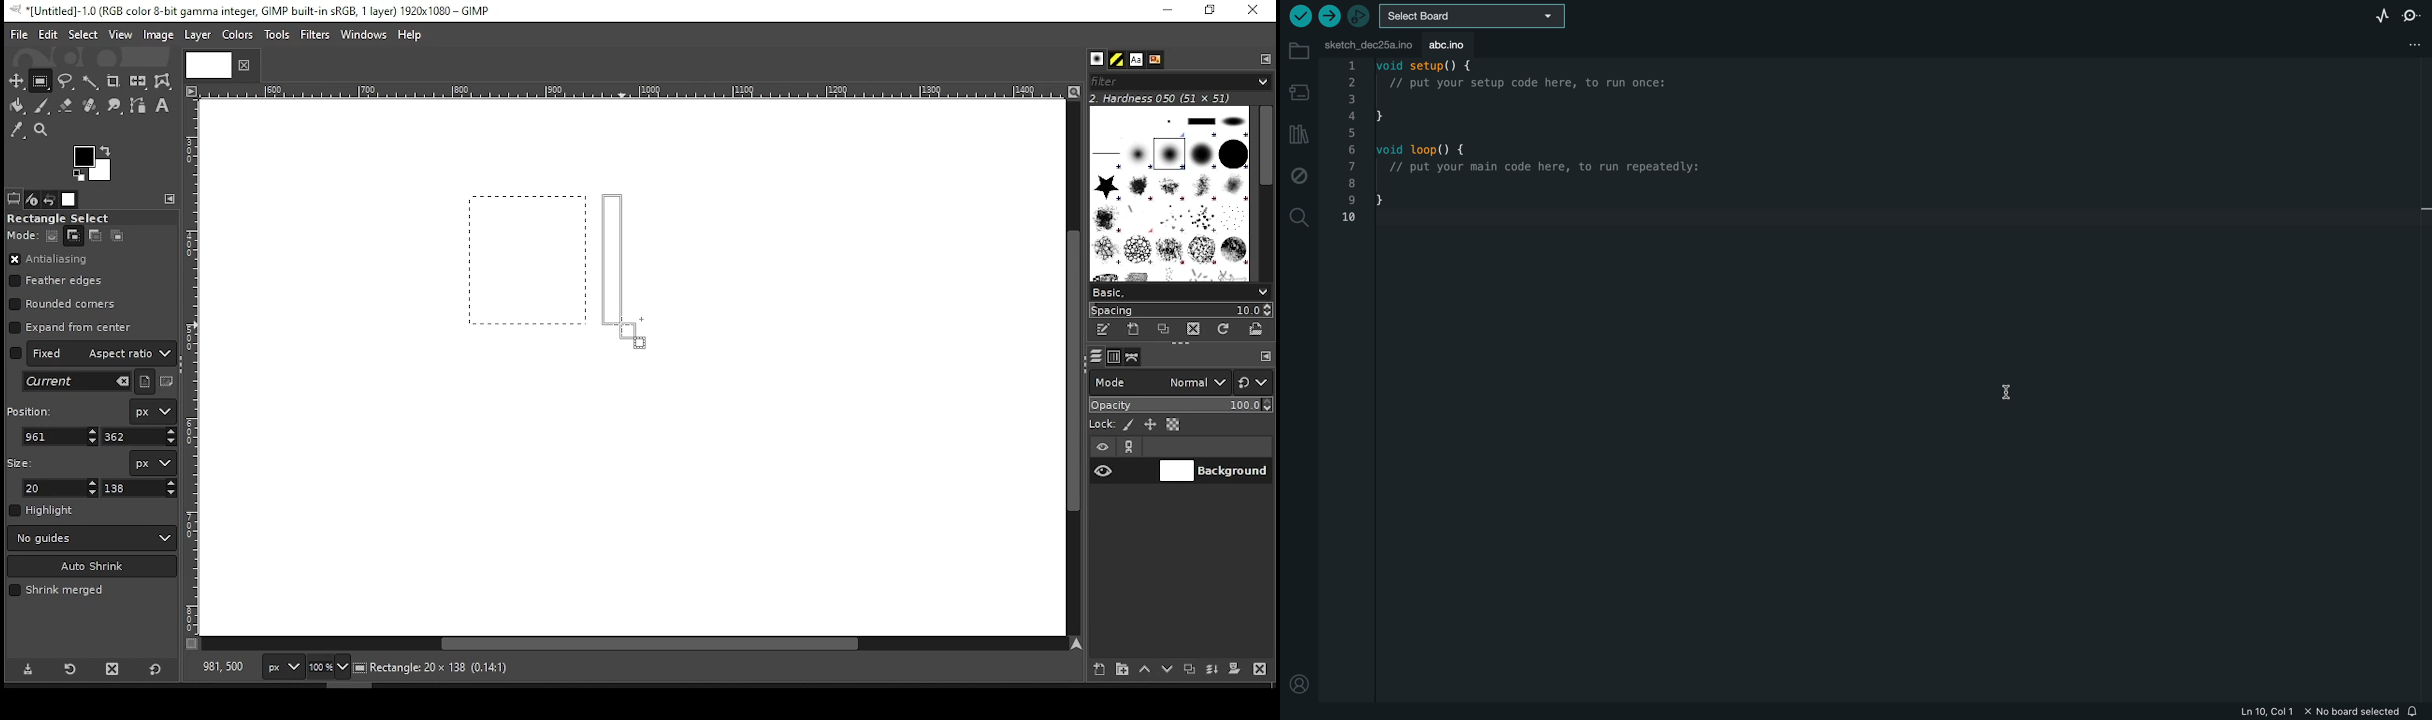 The height and width of the screenshot is (728, 2436). I want to click on delete tool preset, so click(118, 668).